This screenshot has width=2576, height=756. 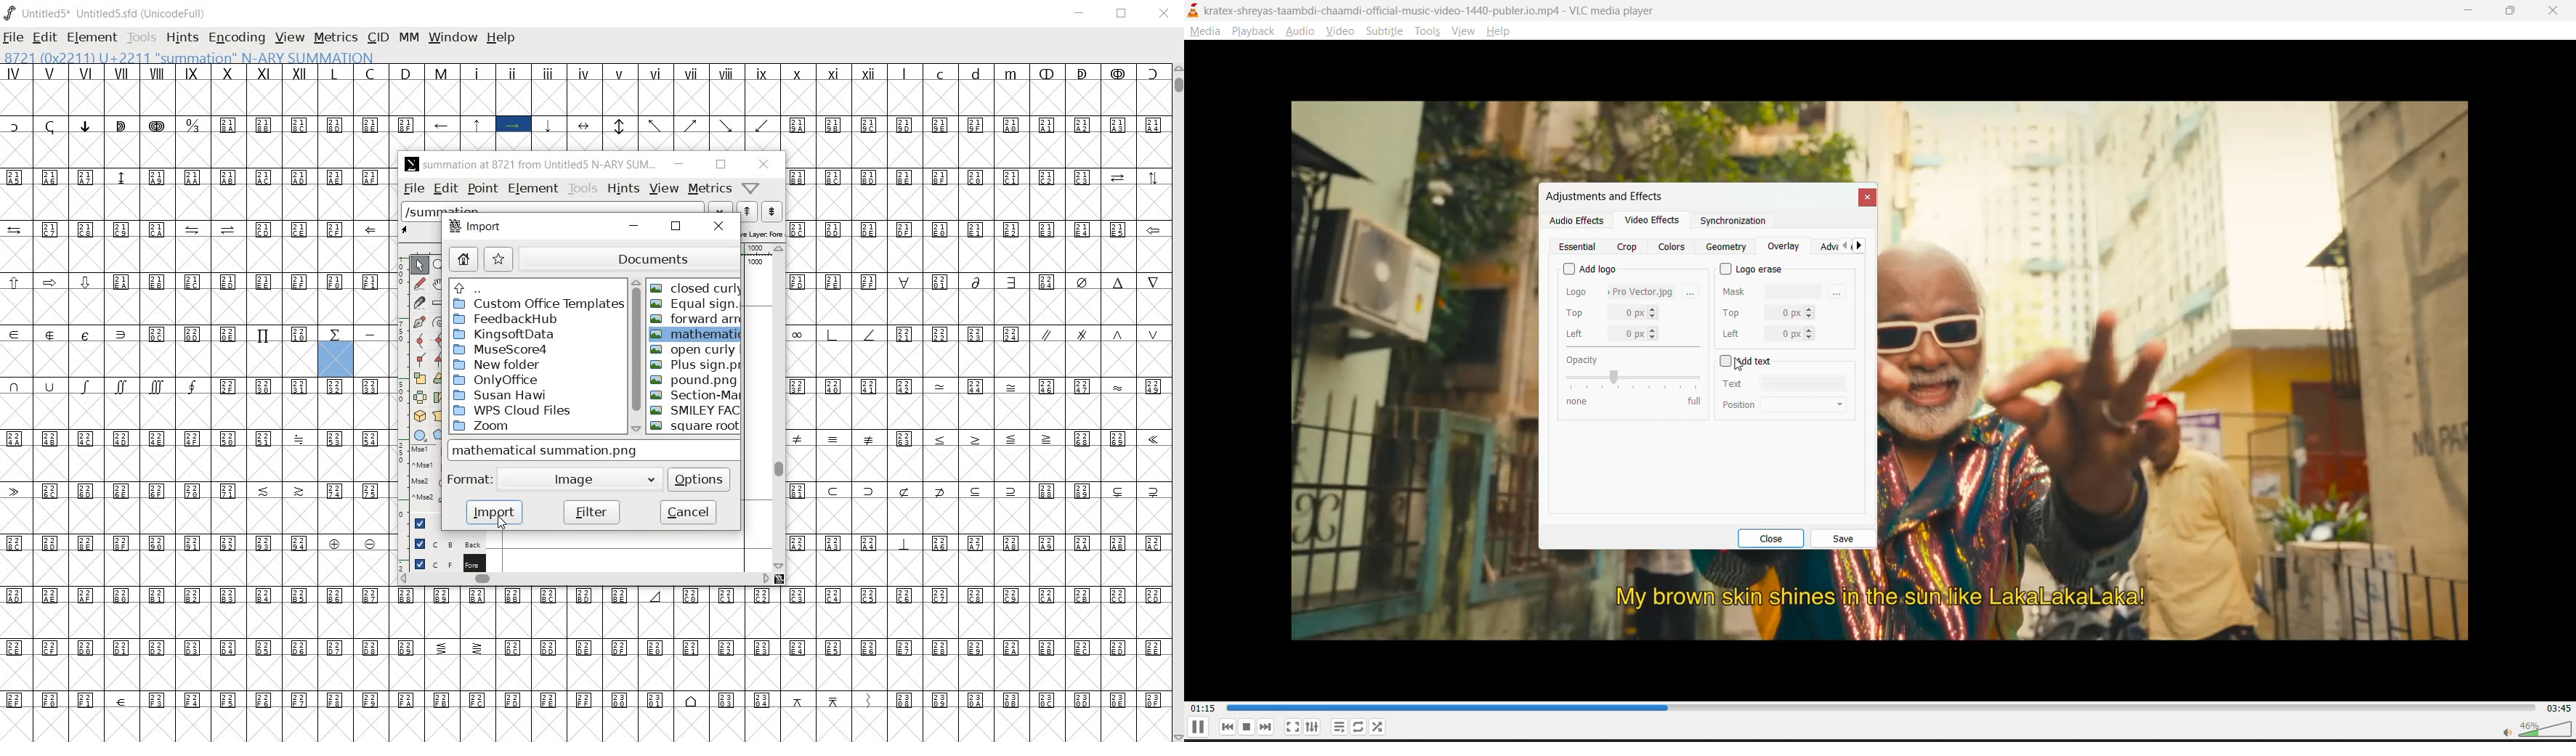 What do you see at coordinates (440, 321) in the screenshot?
I see `change whether spiro is active or not` at bounding box center [440, 321].